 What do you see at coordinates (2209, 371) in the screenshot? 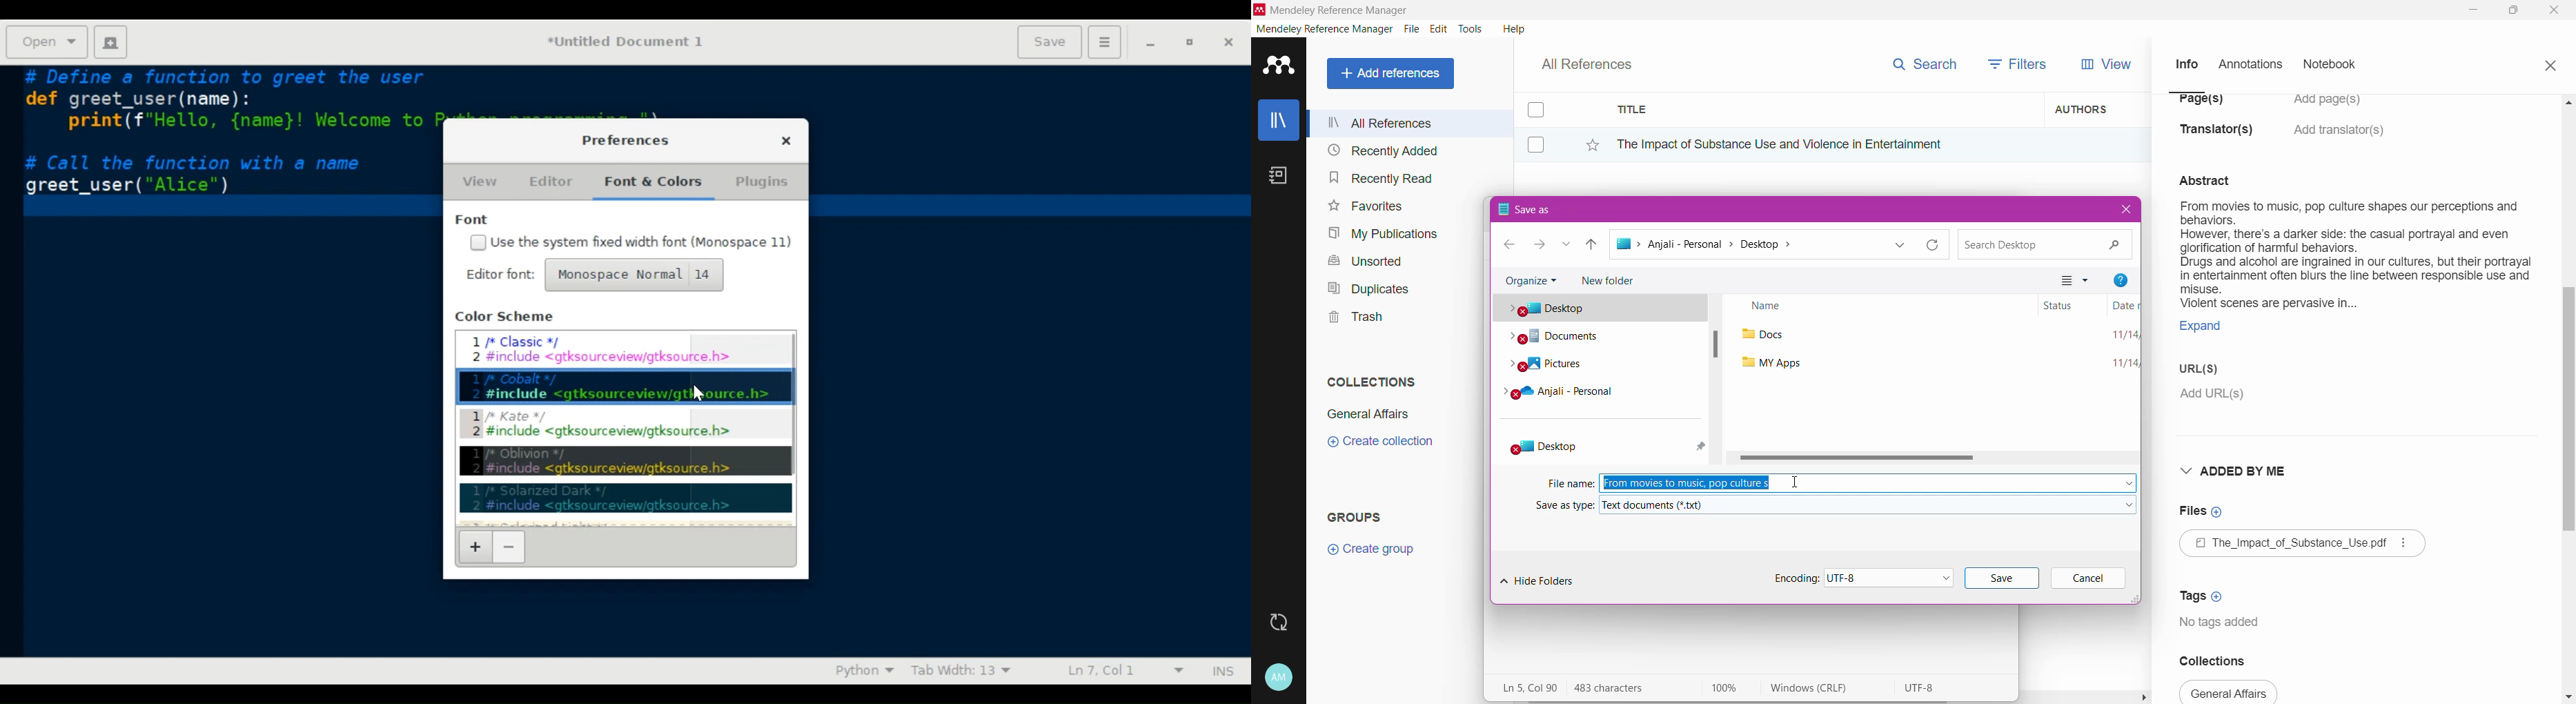
I see `URL(S)` at bounding box center [2209, 371].